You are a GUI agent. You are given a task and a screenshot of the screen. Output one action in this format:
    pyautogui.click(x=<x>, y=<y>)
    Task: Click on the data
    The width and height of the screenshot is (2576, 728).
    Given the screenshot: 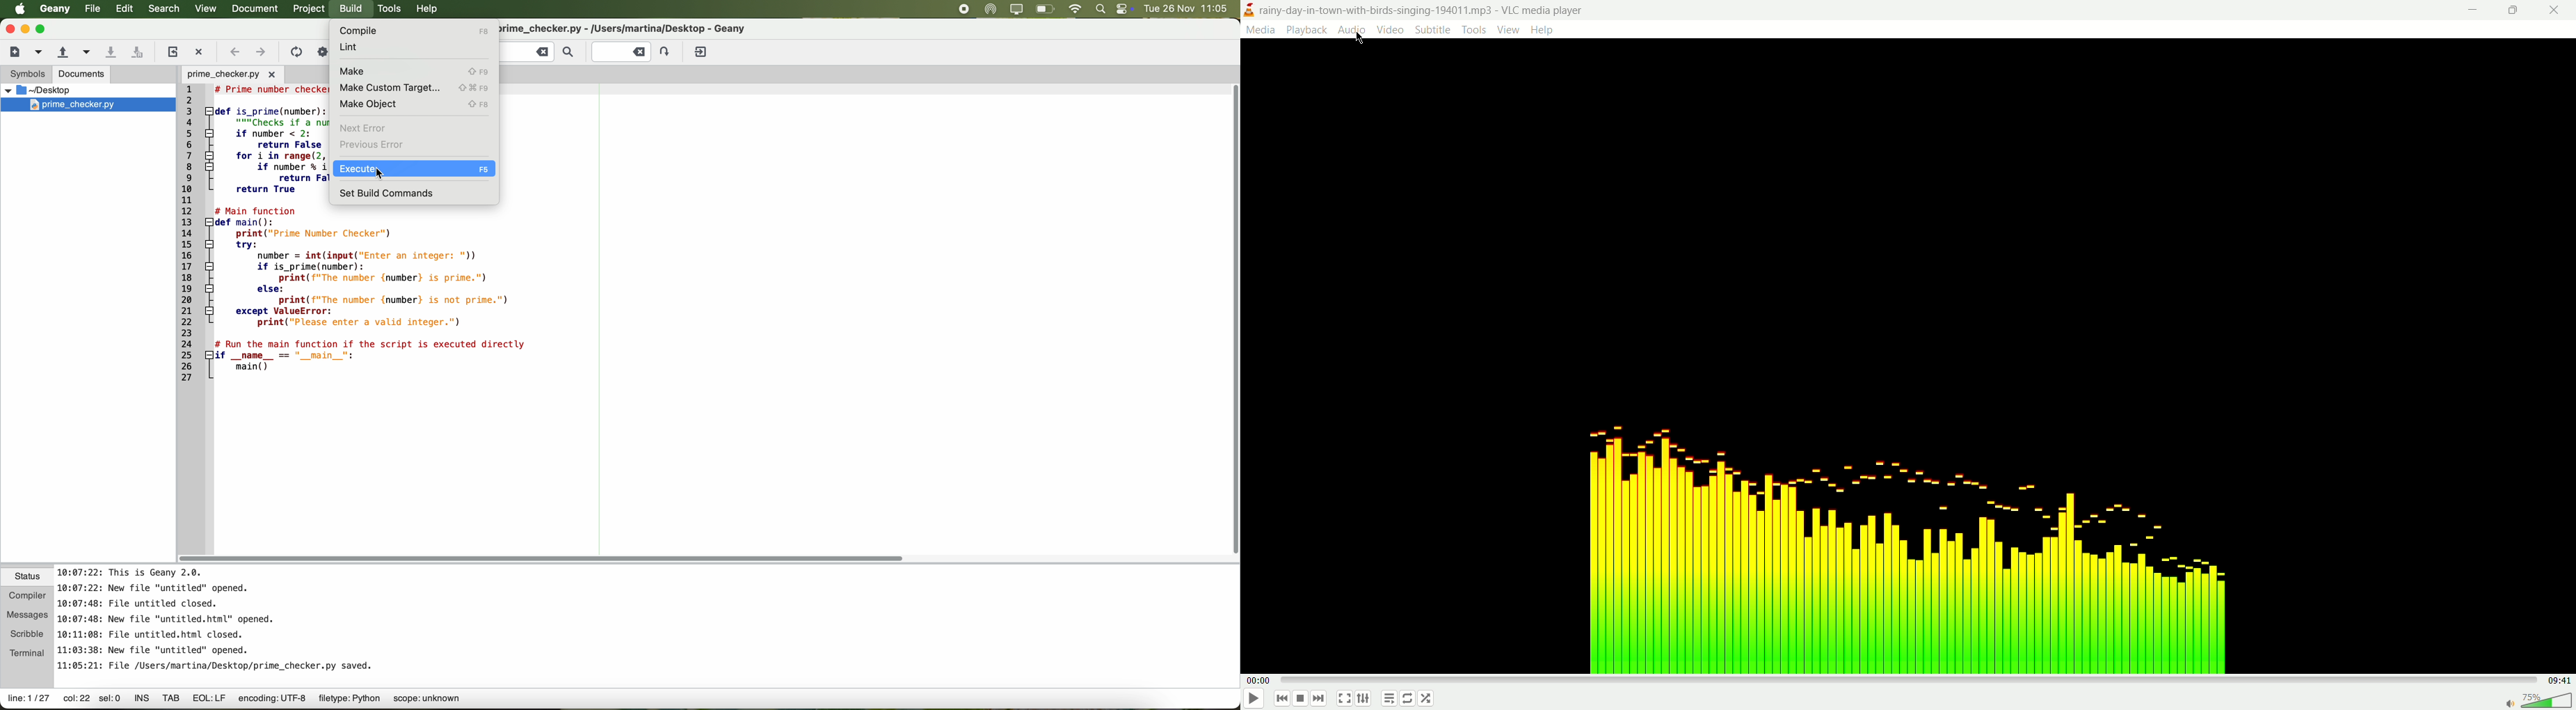 What is the action you would take?
    pyautogui.click(x=250, y=700)
    